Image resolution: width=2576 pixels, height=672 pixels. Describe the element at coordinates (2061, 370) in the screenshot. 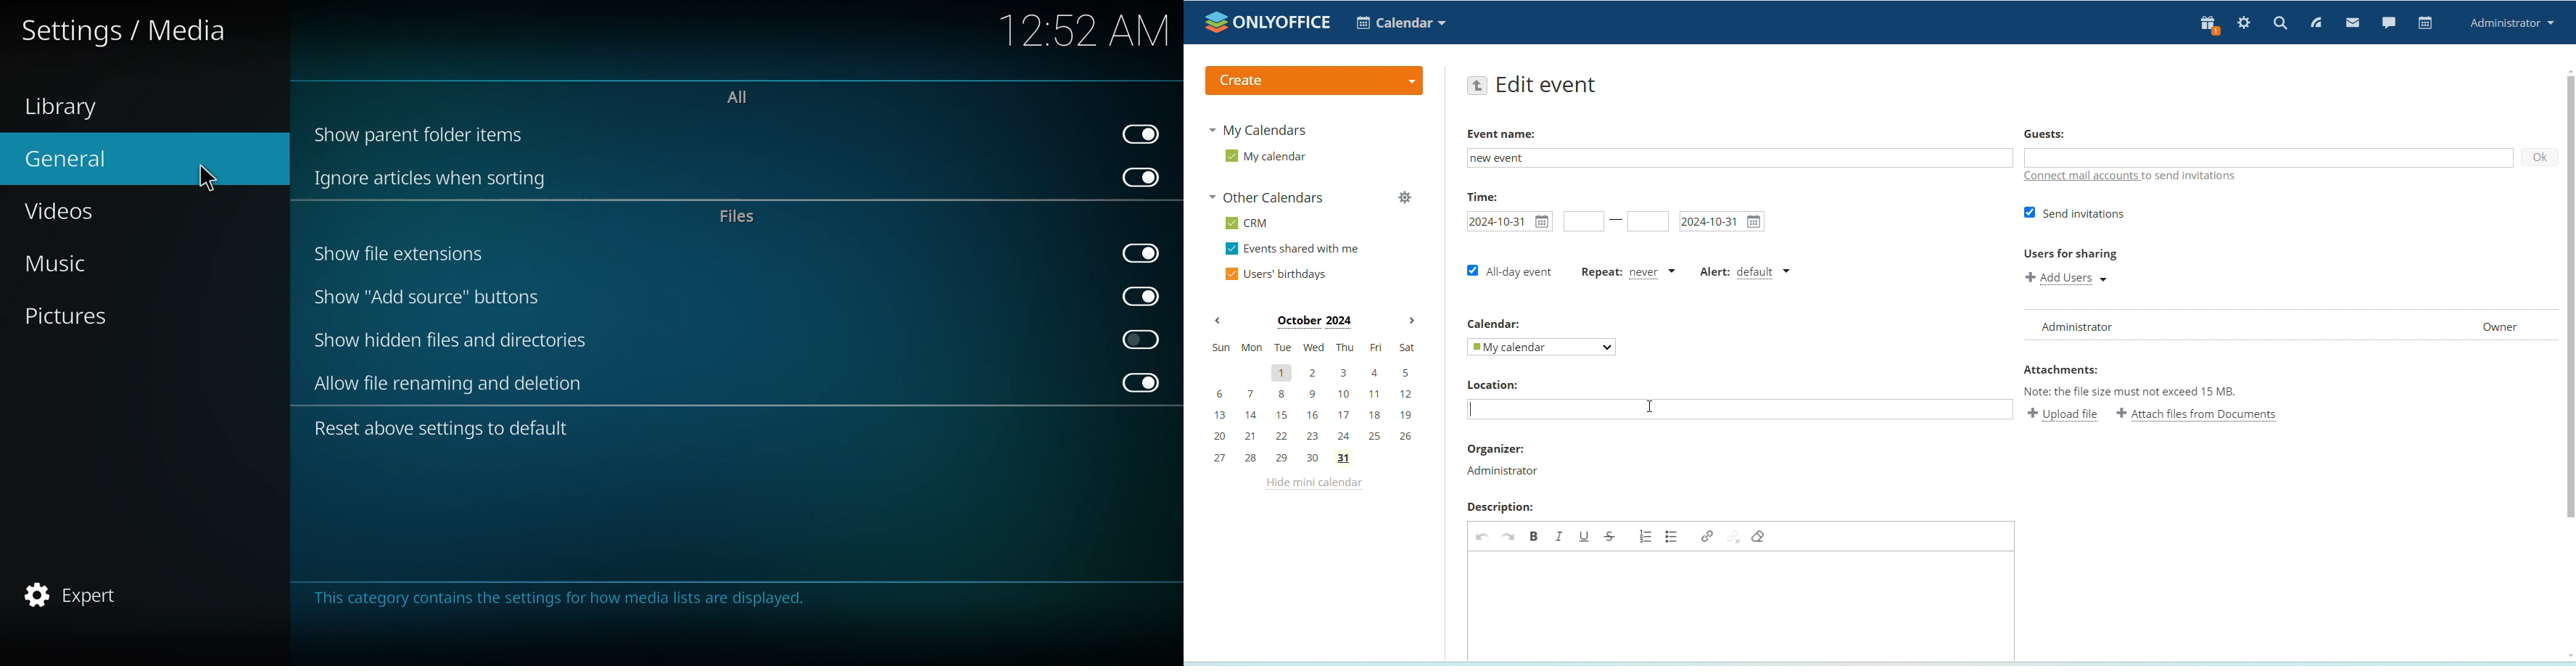

I see `Attachments` at that location.